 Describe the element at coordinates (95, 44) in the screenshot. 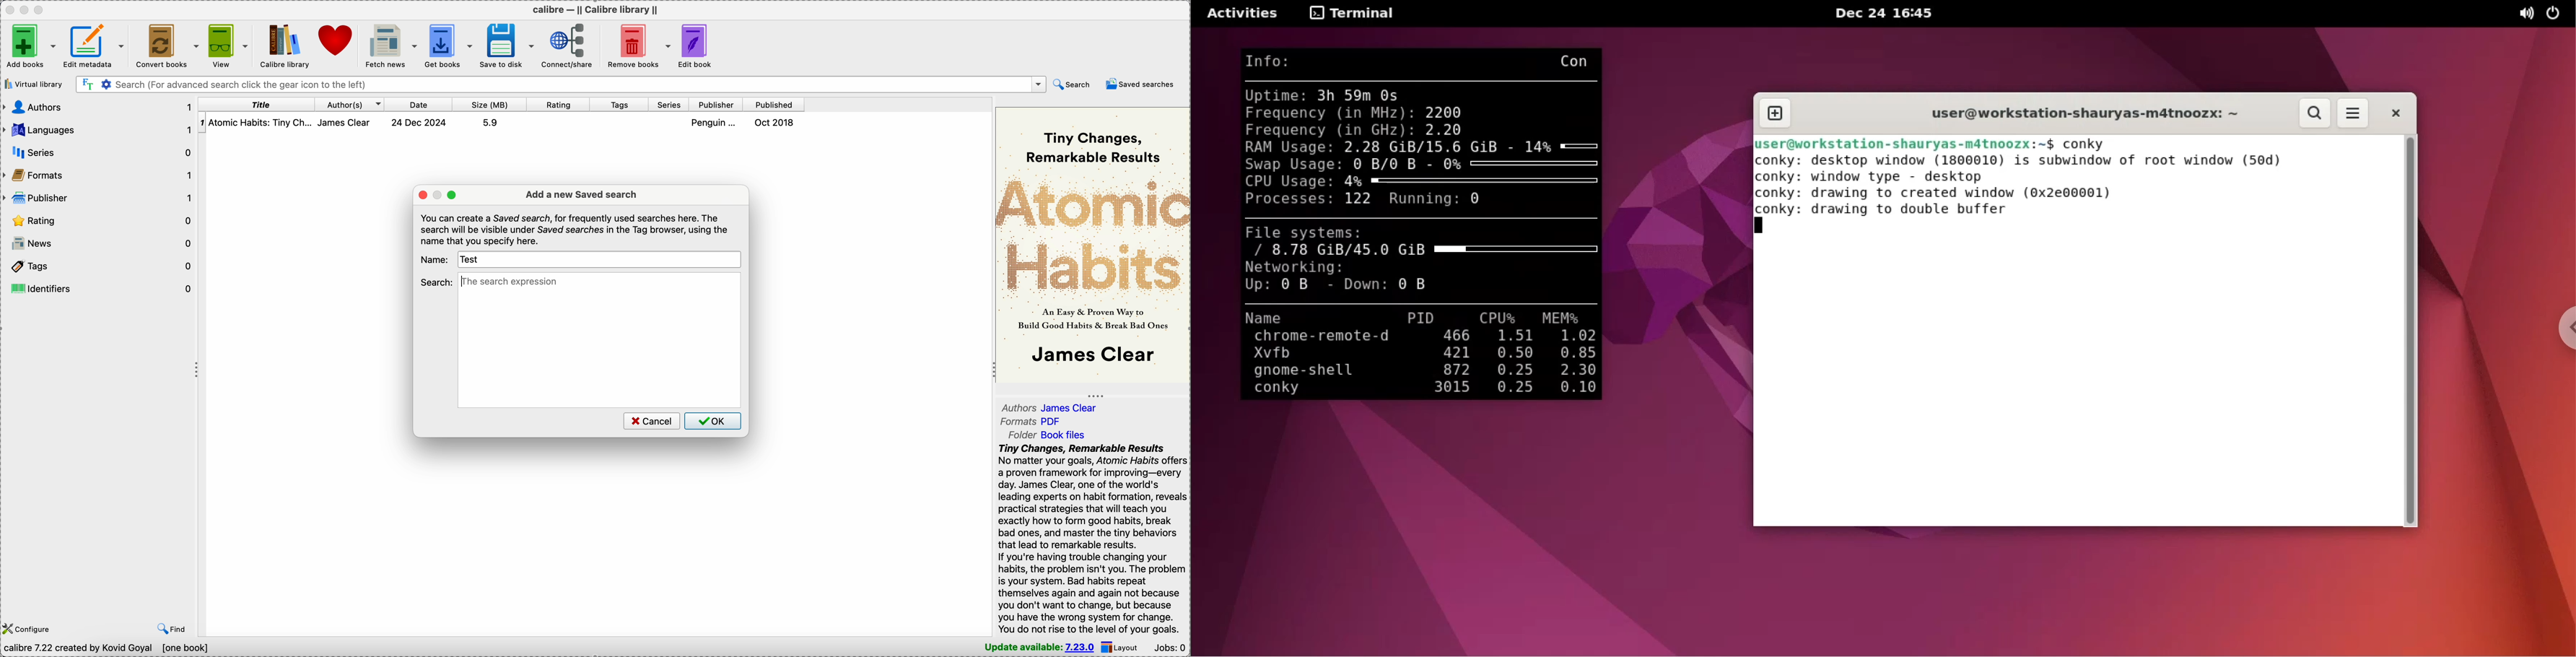

I see `edit metadata` at that location.